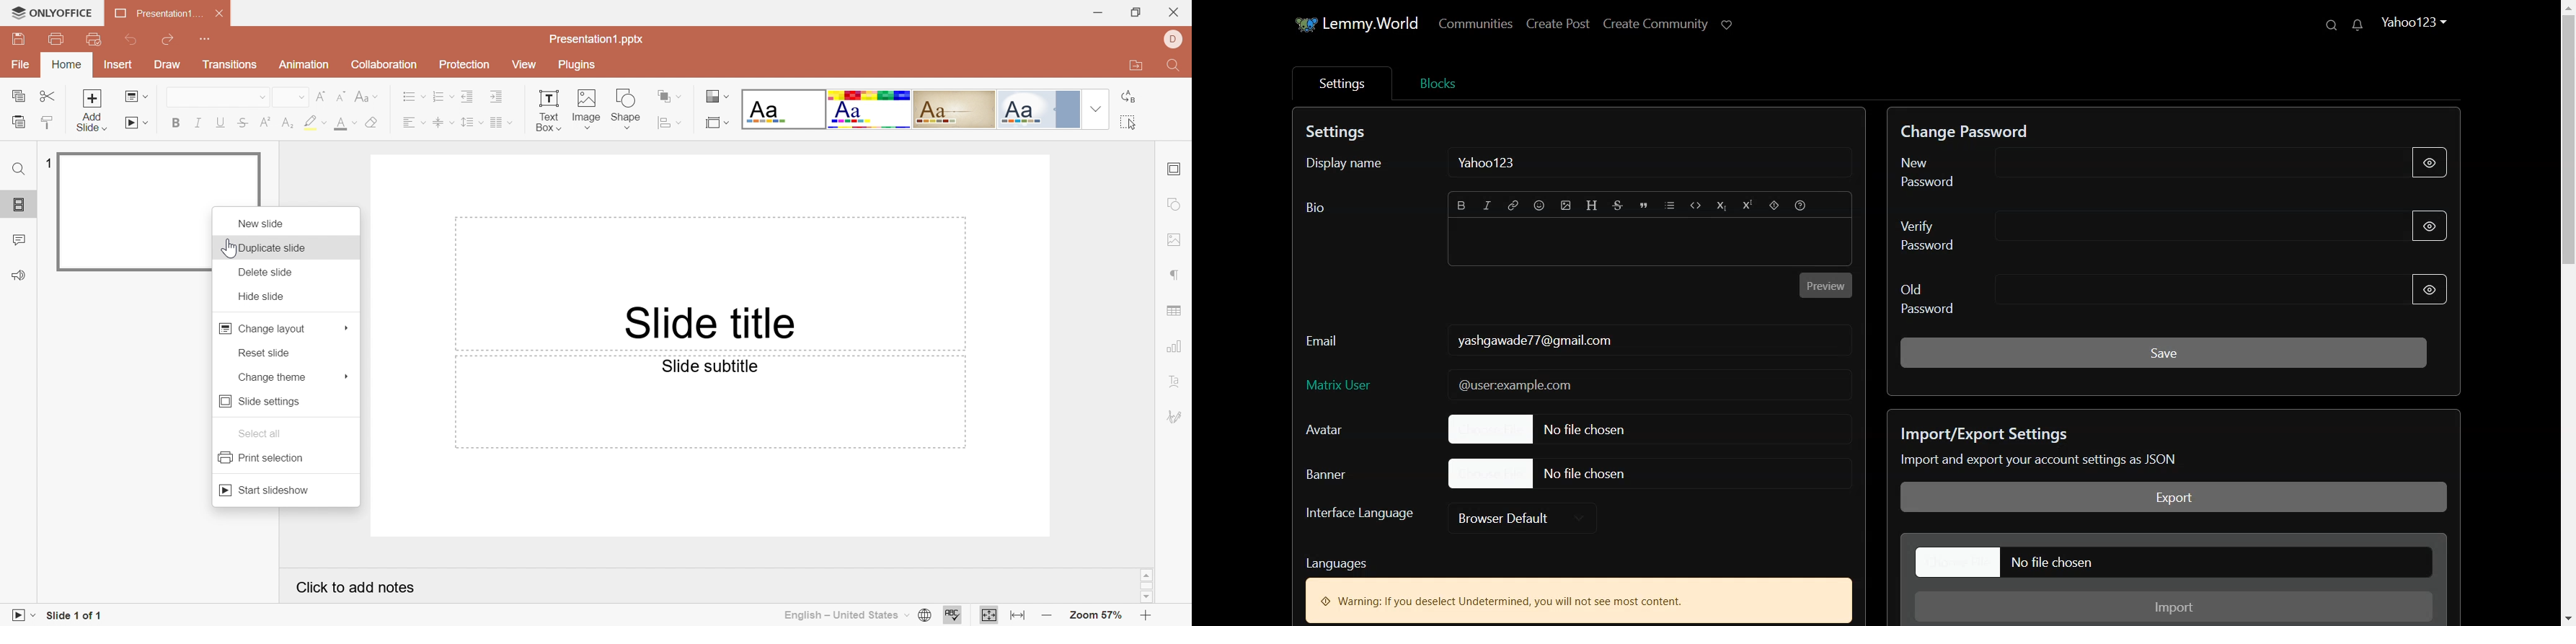 This screenshot has width=2576, height=644. What do you see at coordinates (346, 378) in the screenshot?
I see `More` at bounding box center [346, 378].